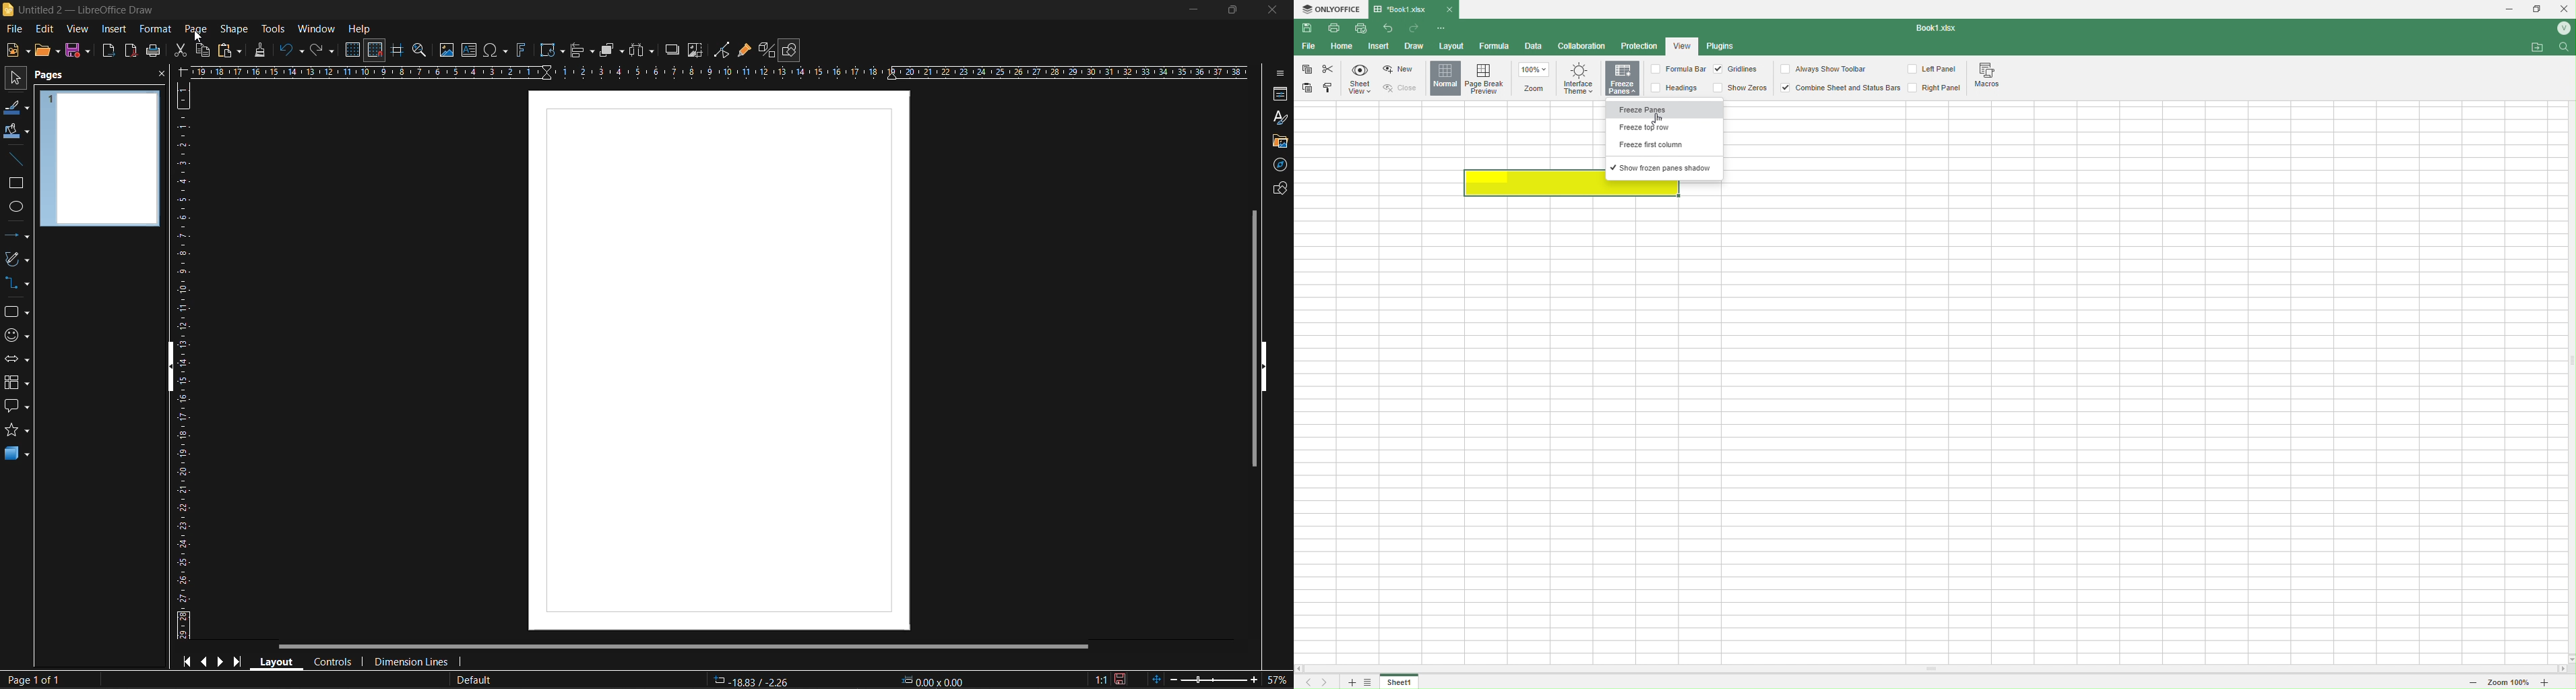  Describe the element at coordinates (15, 409) in the screenshot. I see `callout shapes` at that location.